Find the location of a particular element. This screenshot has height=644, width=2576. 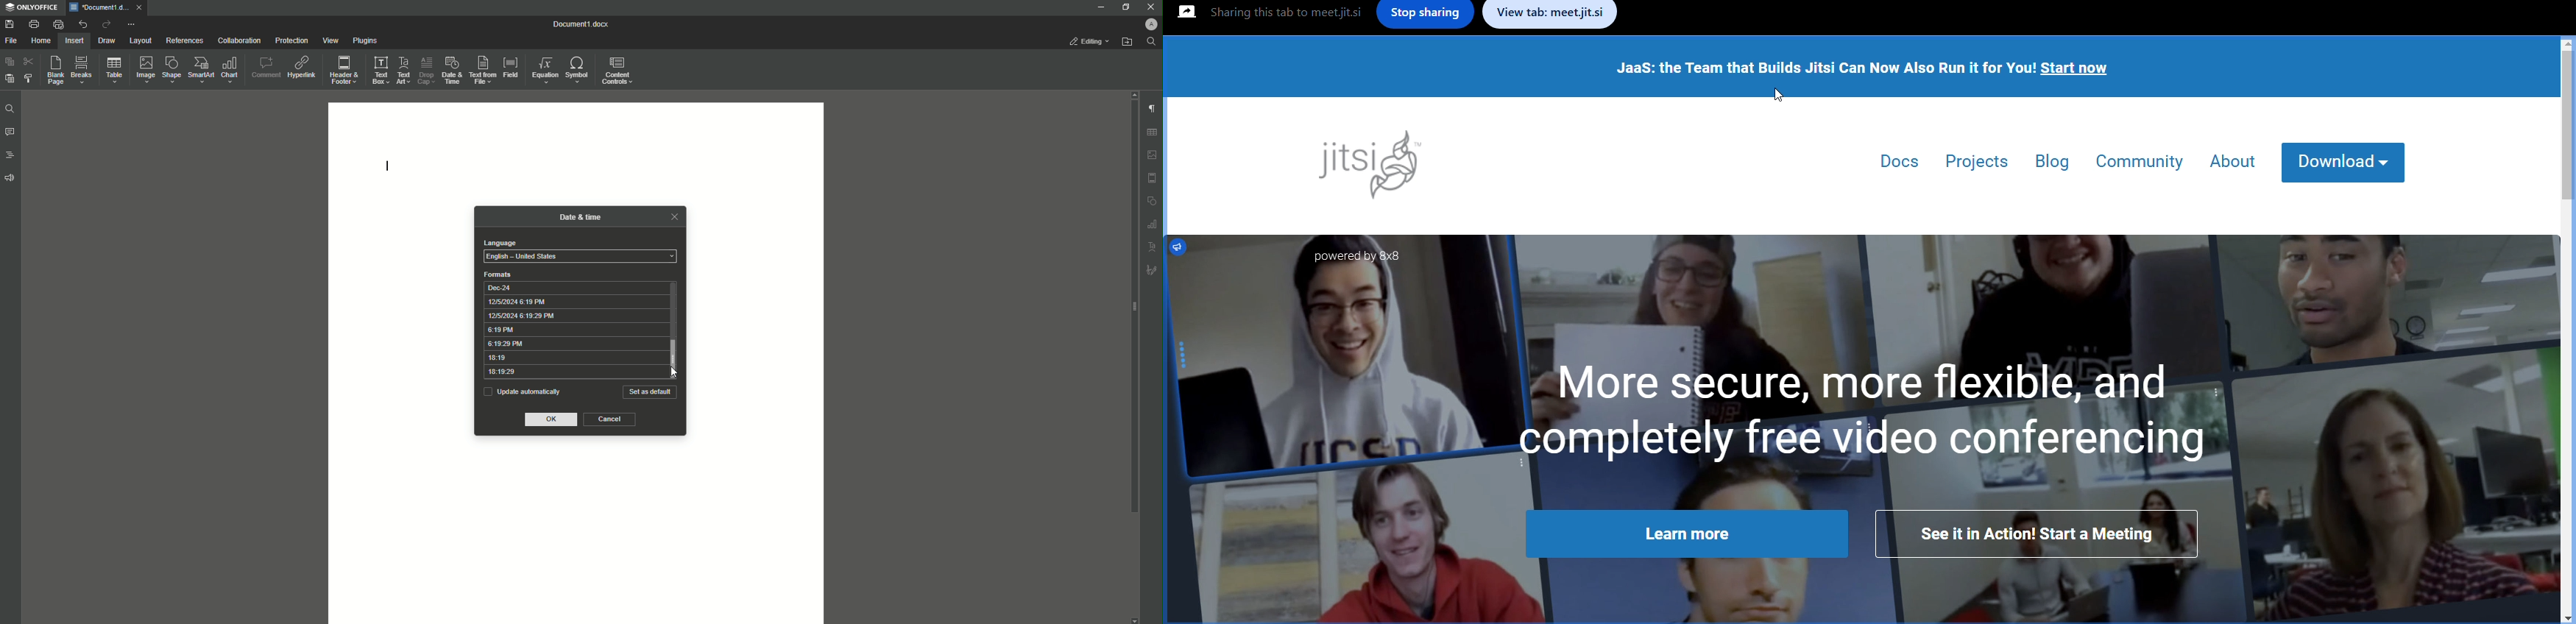

OK is located at coordinates (552, 420).